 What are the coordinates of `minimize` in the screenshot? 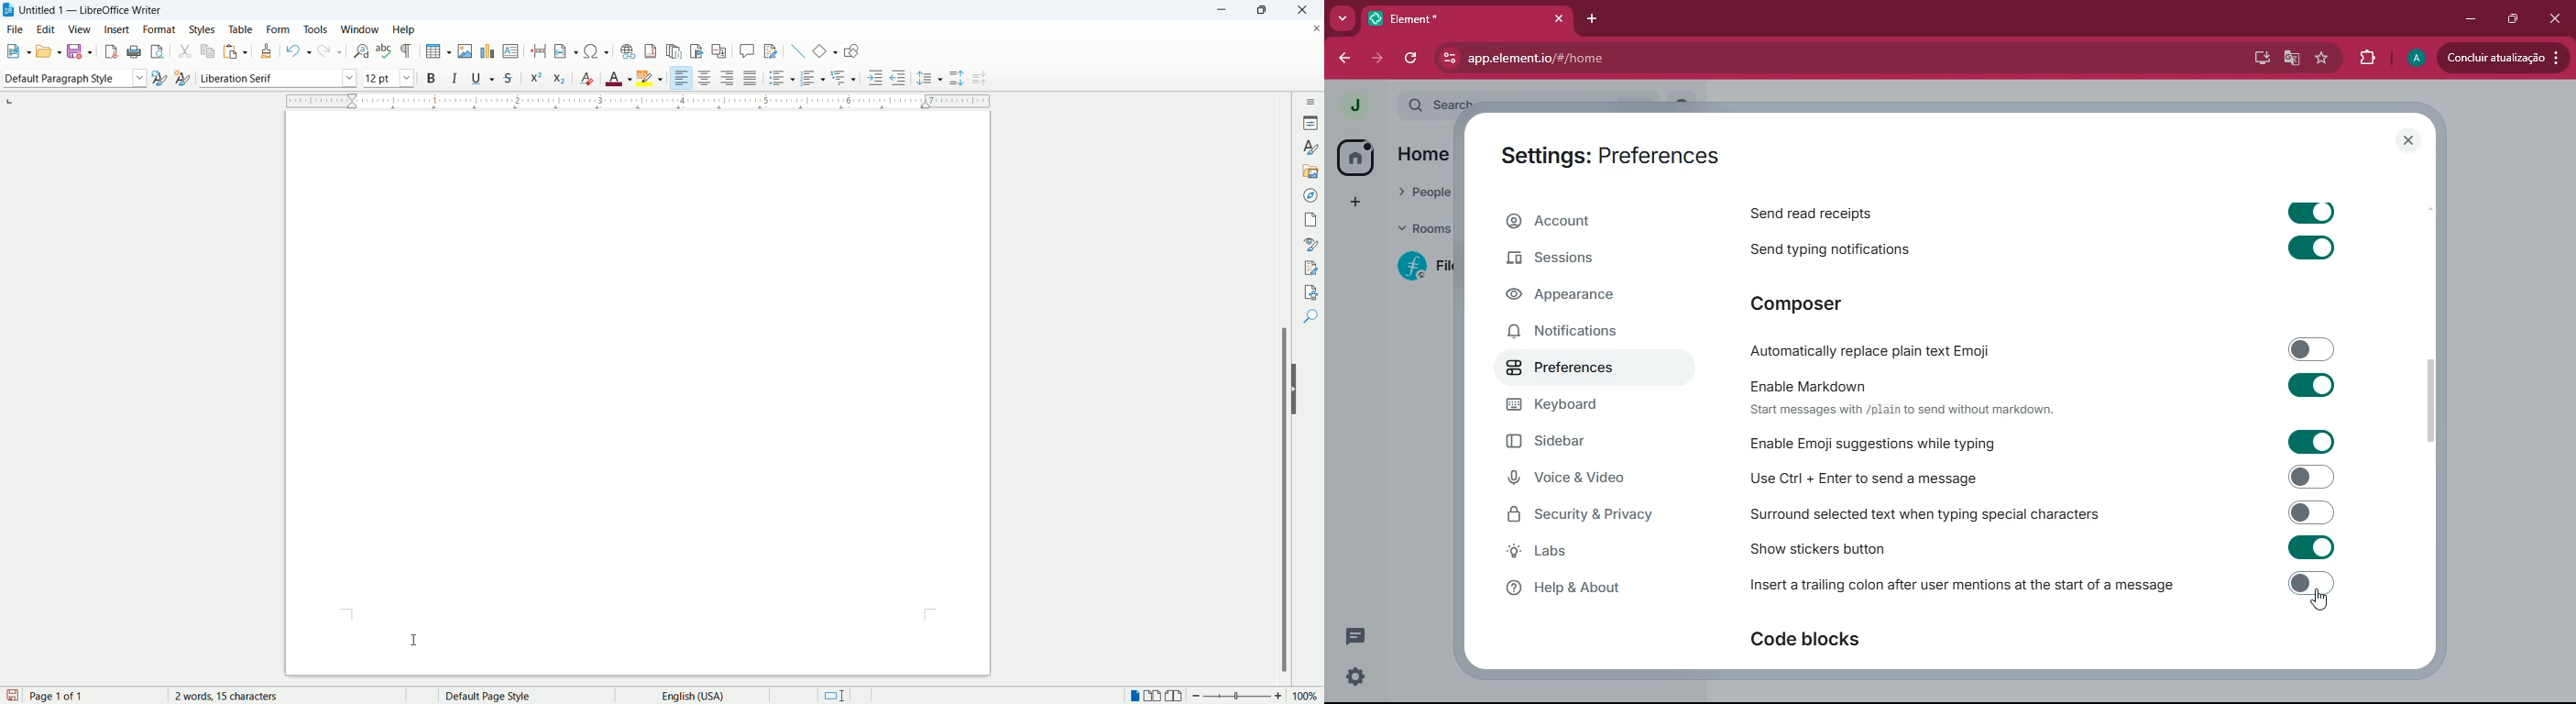 It's located at (1227, 9).